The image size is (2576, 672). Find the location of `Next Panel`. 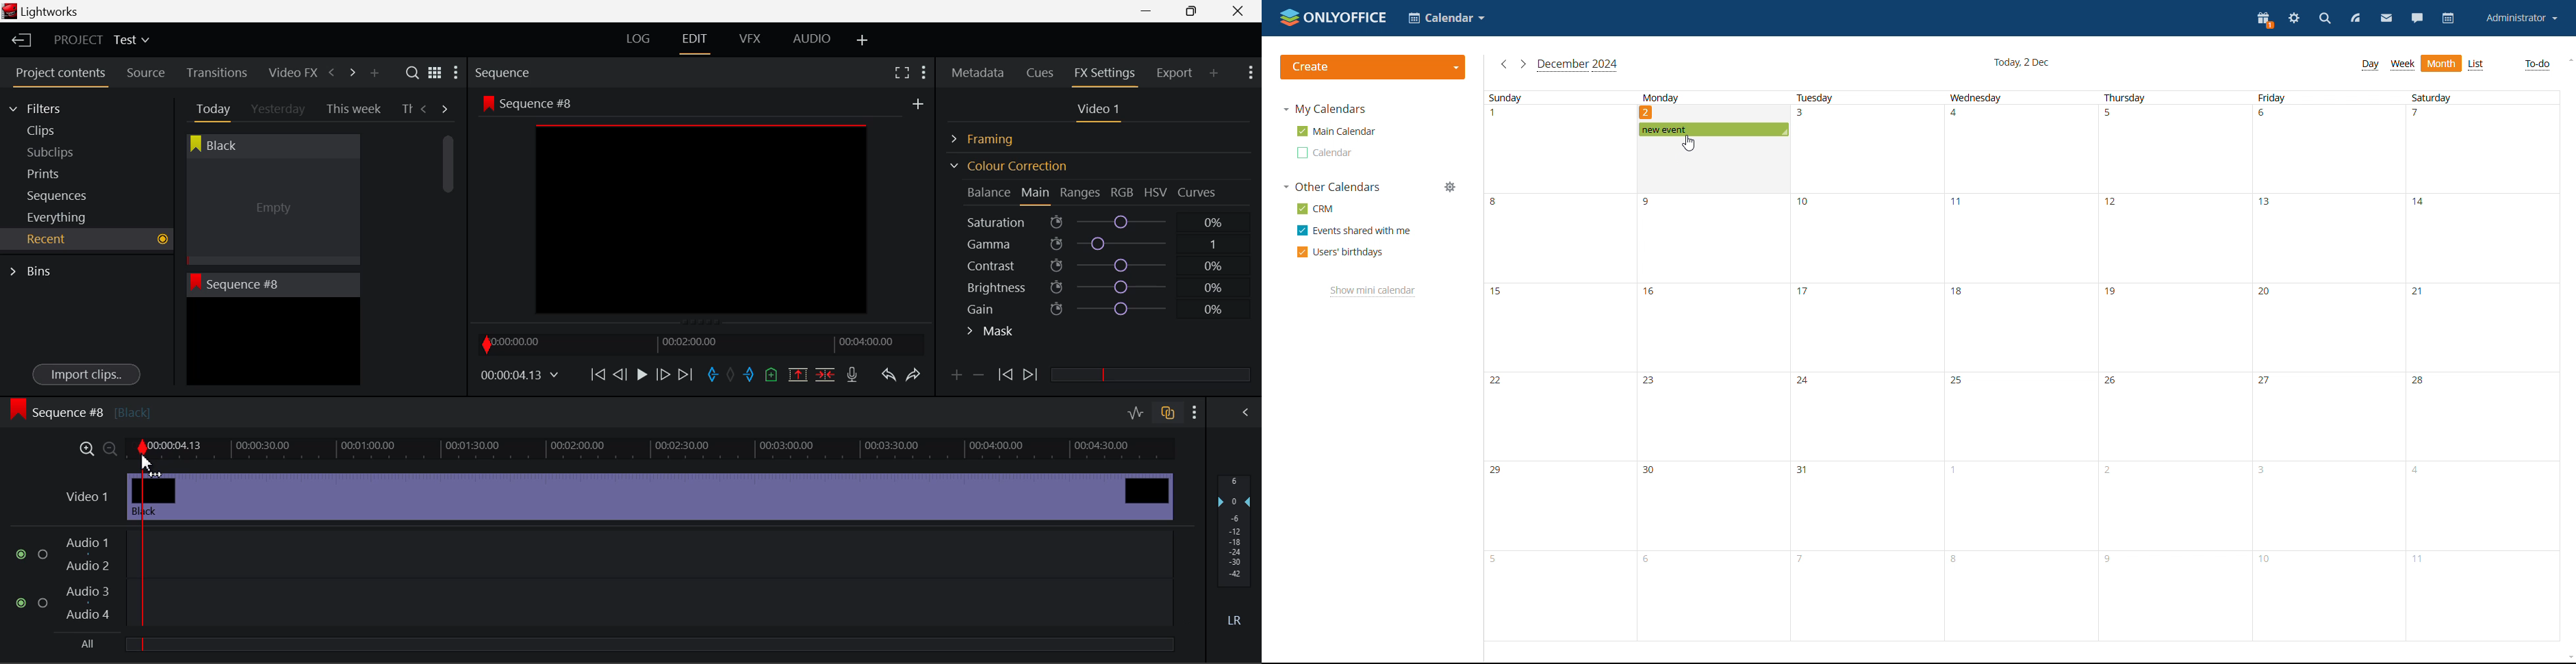

Next Panel is located at coordinates (350, 72).